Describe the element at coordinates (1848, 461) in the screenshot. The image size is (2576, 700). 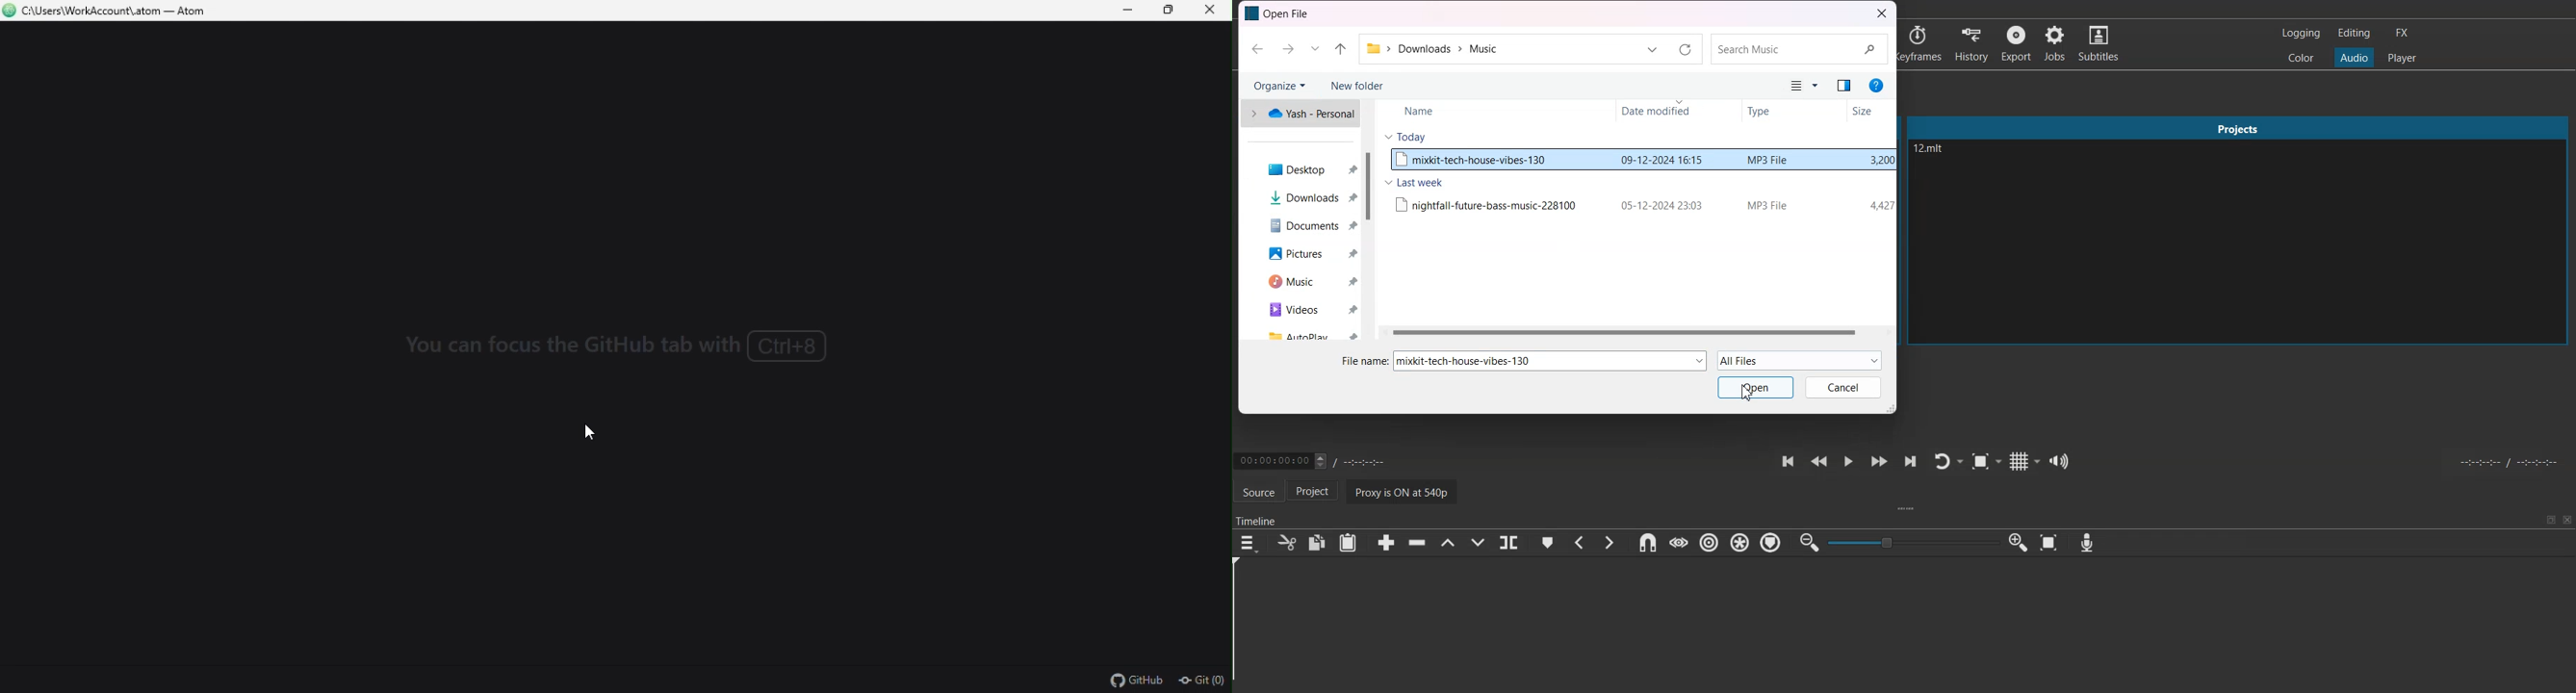
I see `Toggle play or pause` at that location.